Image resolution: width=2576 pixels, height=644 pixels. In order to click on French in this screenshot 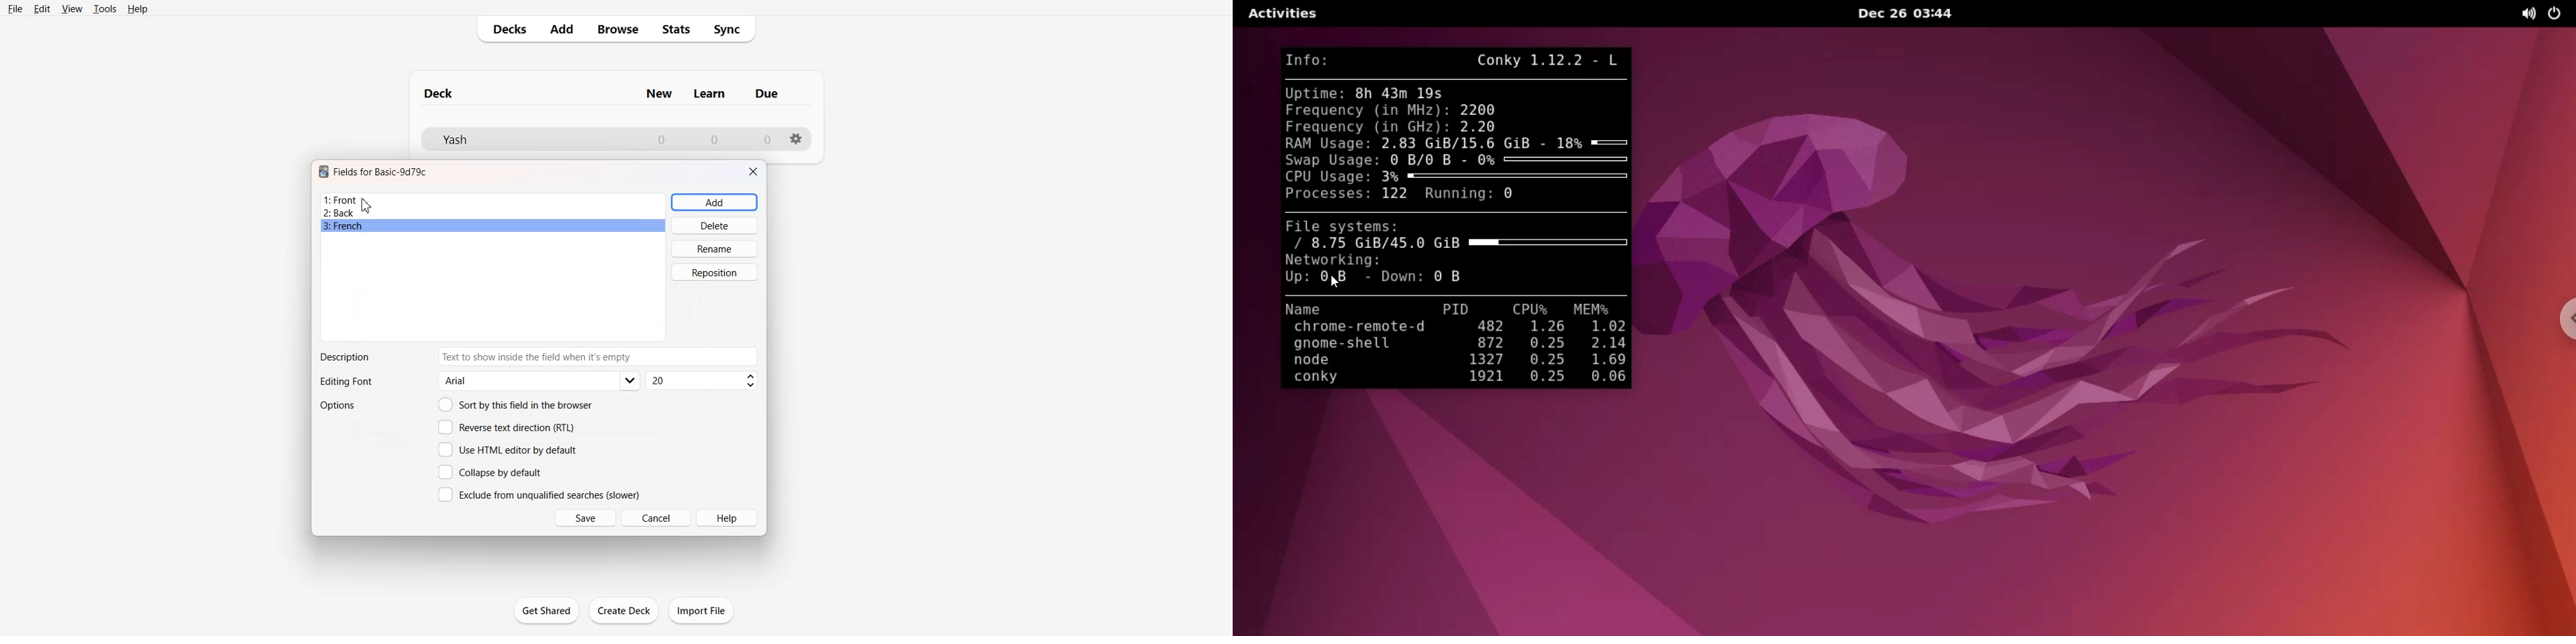, I will do `click(493, 226)`.